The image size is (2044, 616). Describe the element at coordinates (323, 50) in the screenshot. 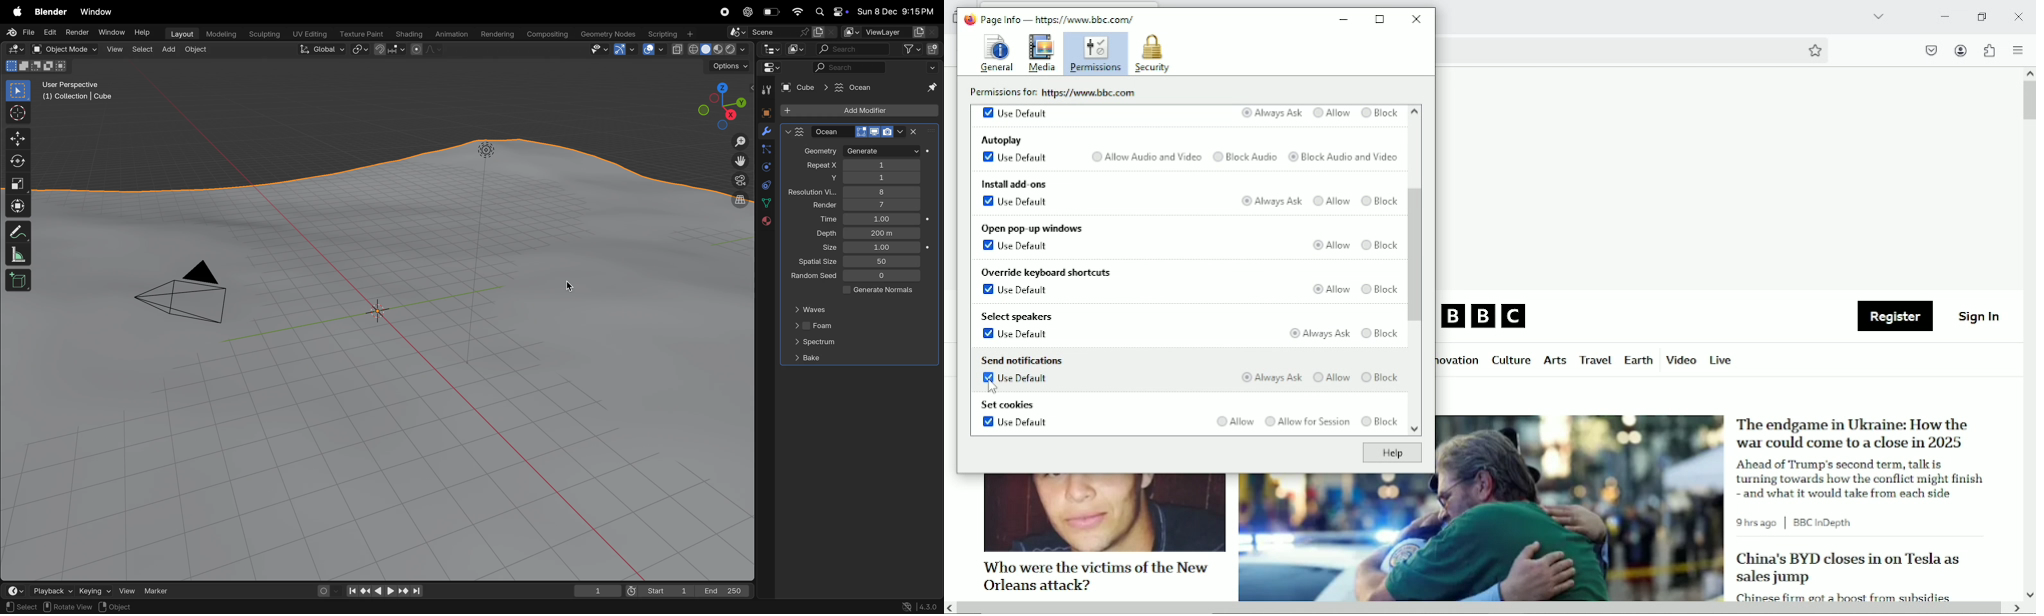

I see `global` at that location.